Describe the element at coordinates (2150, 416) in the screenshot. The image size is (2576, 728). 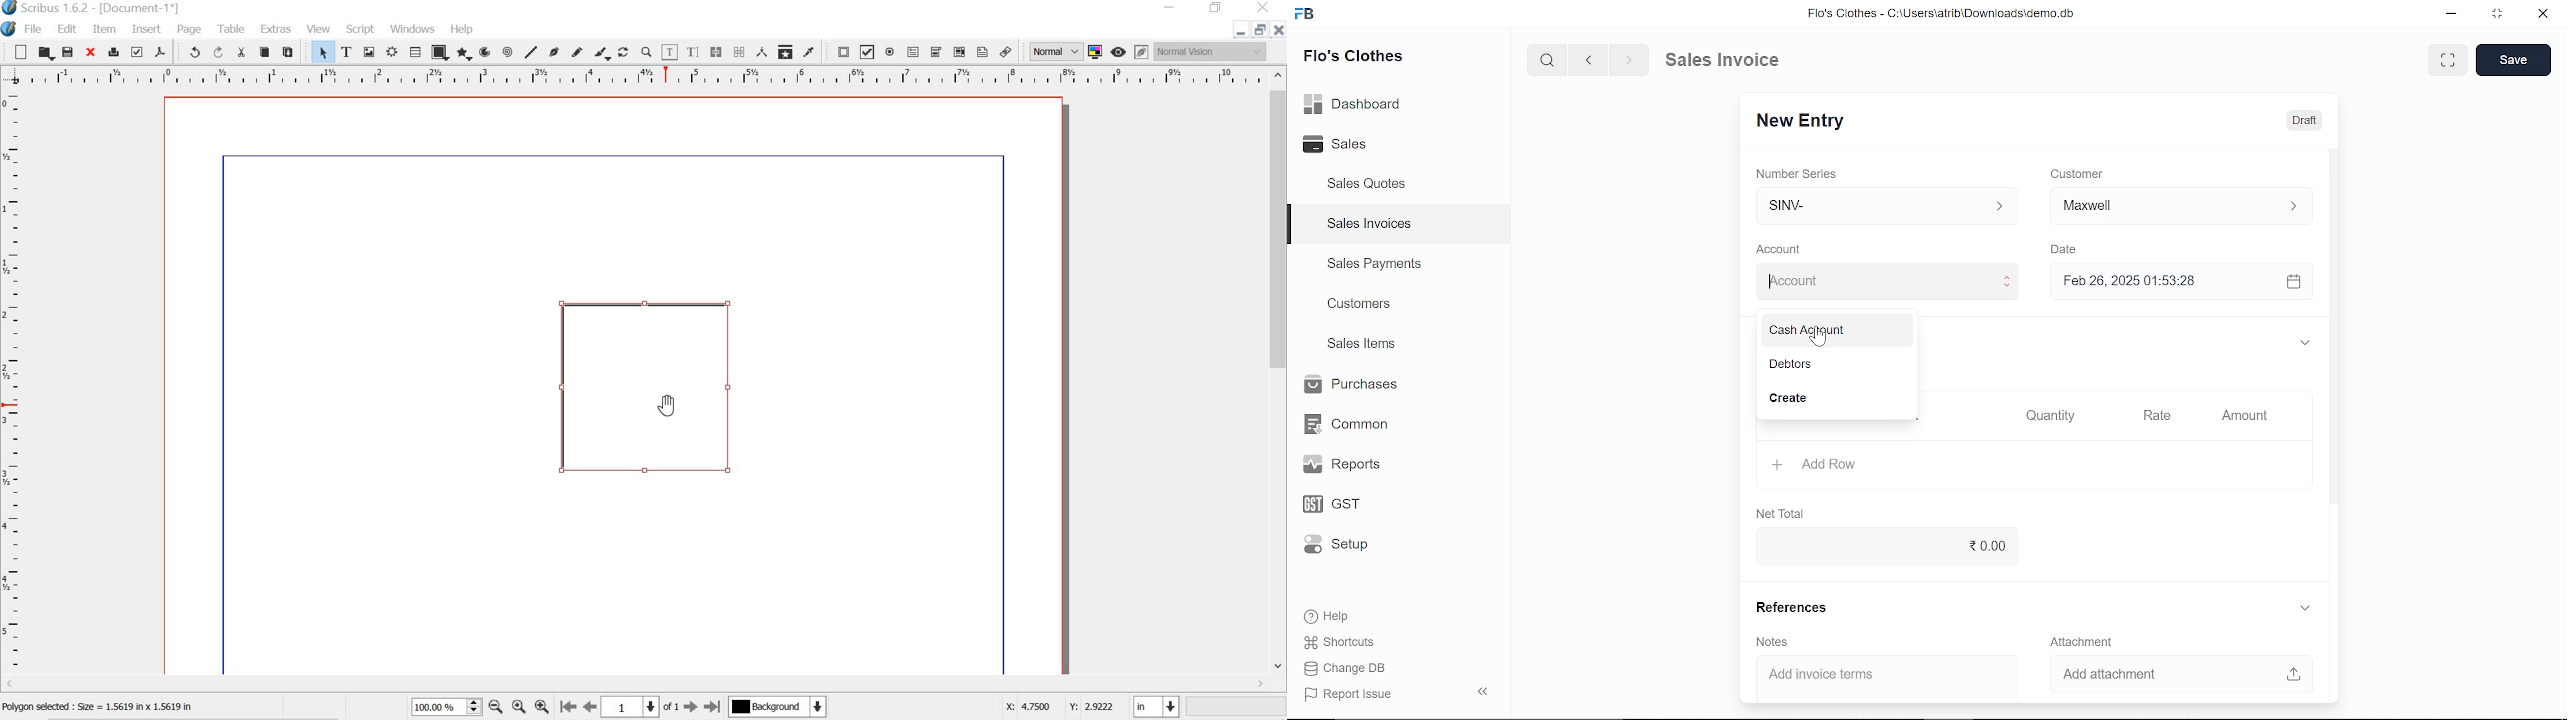
I see `Rate` at that location.